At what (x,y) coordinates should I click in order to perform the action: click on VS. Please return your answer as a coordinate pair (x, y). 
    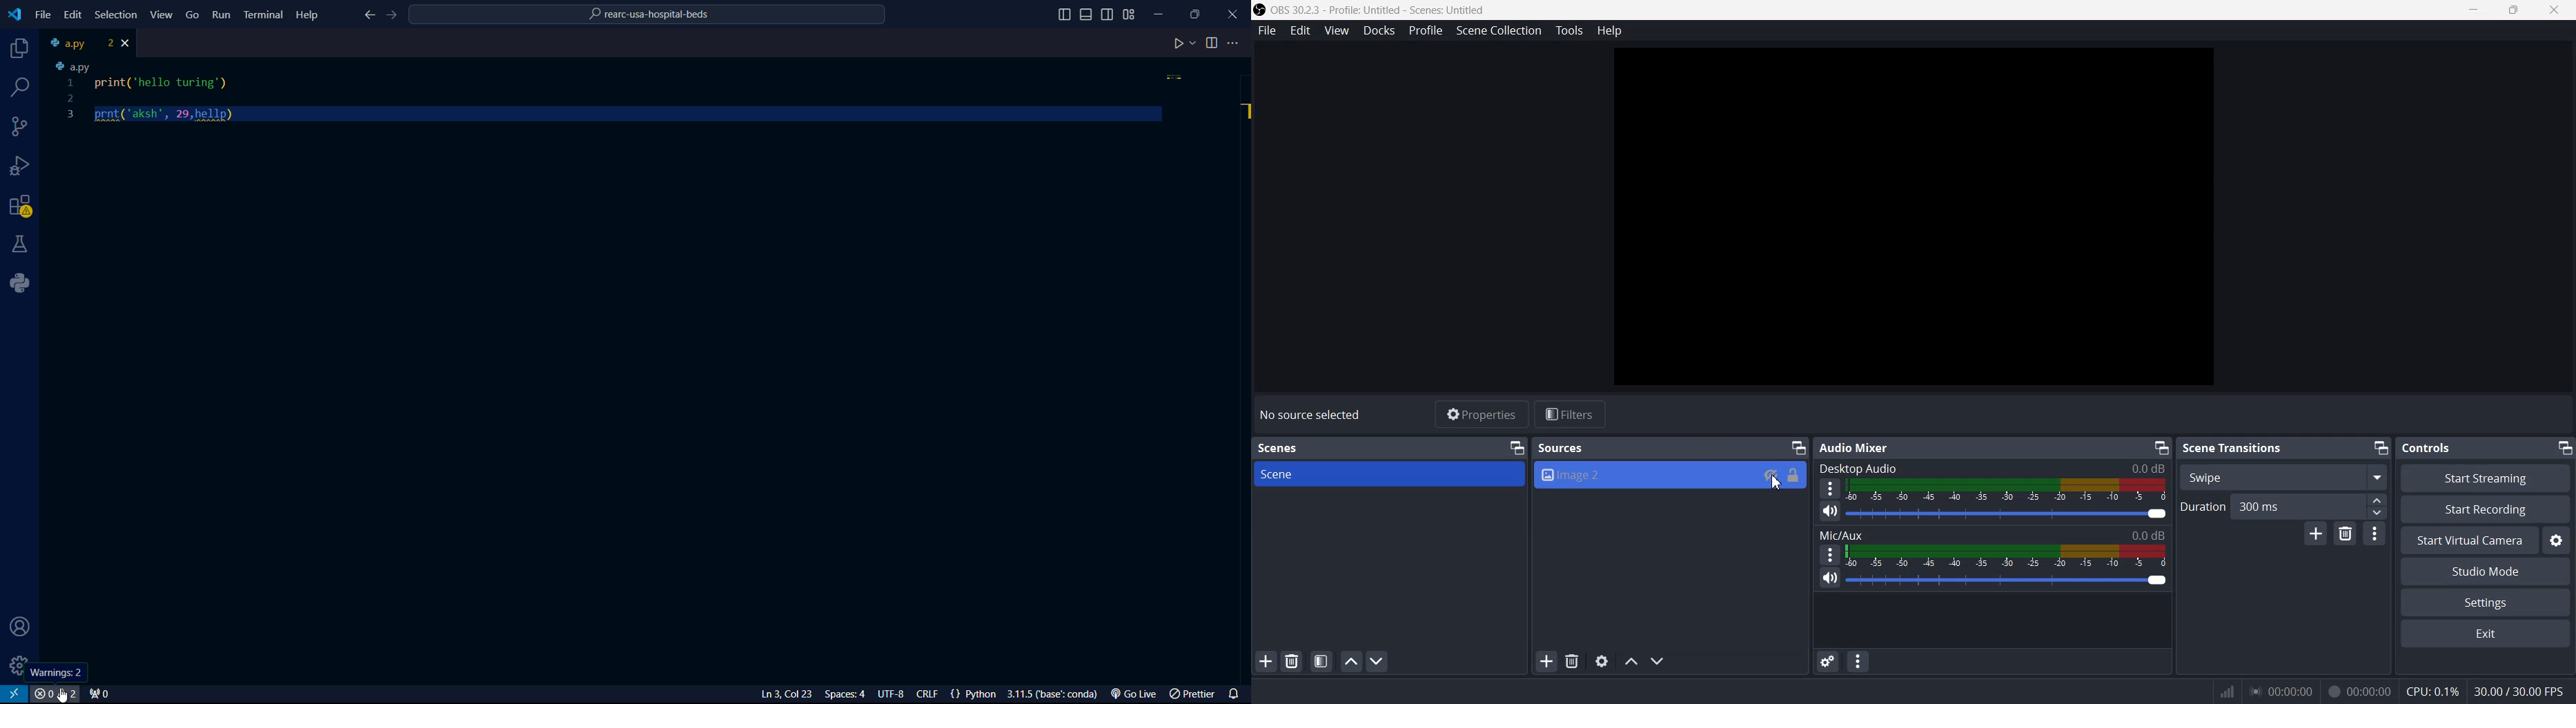
    Looking at the image, I should click on (14, 694).